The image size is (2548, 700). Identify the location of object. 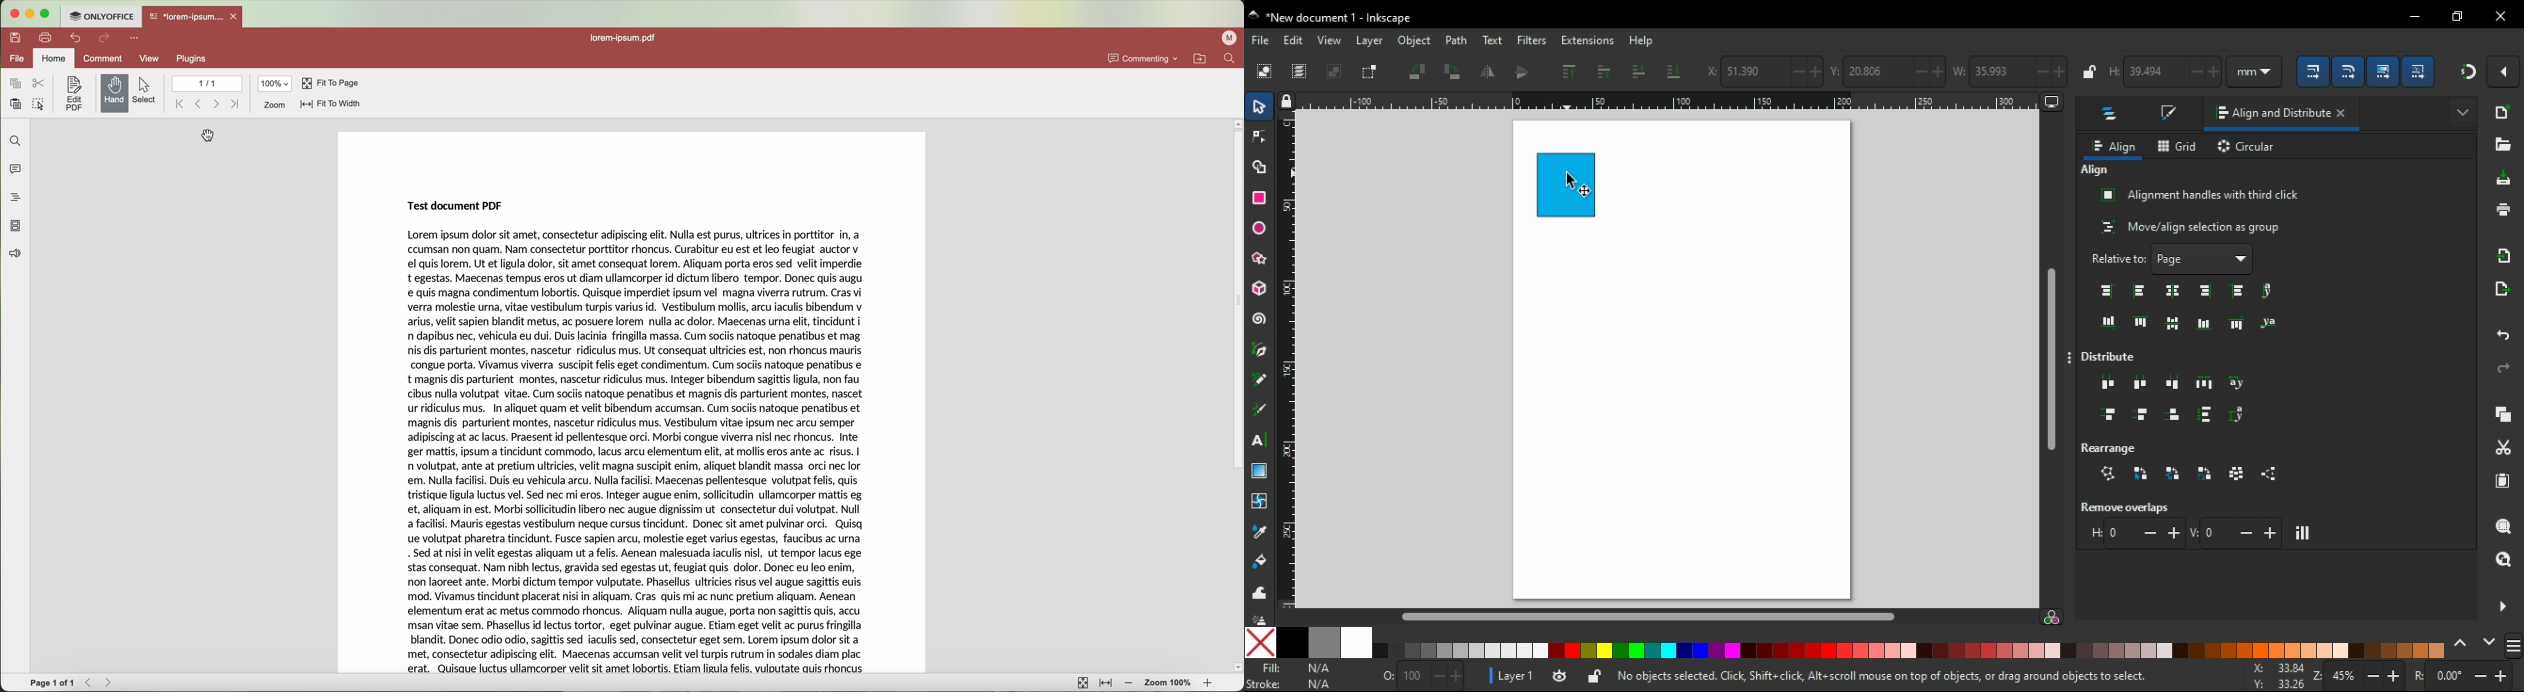
(1413, 40).